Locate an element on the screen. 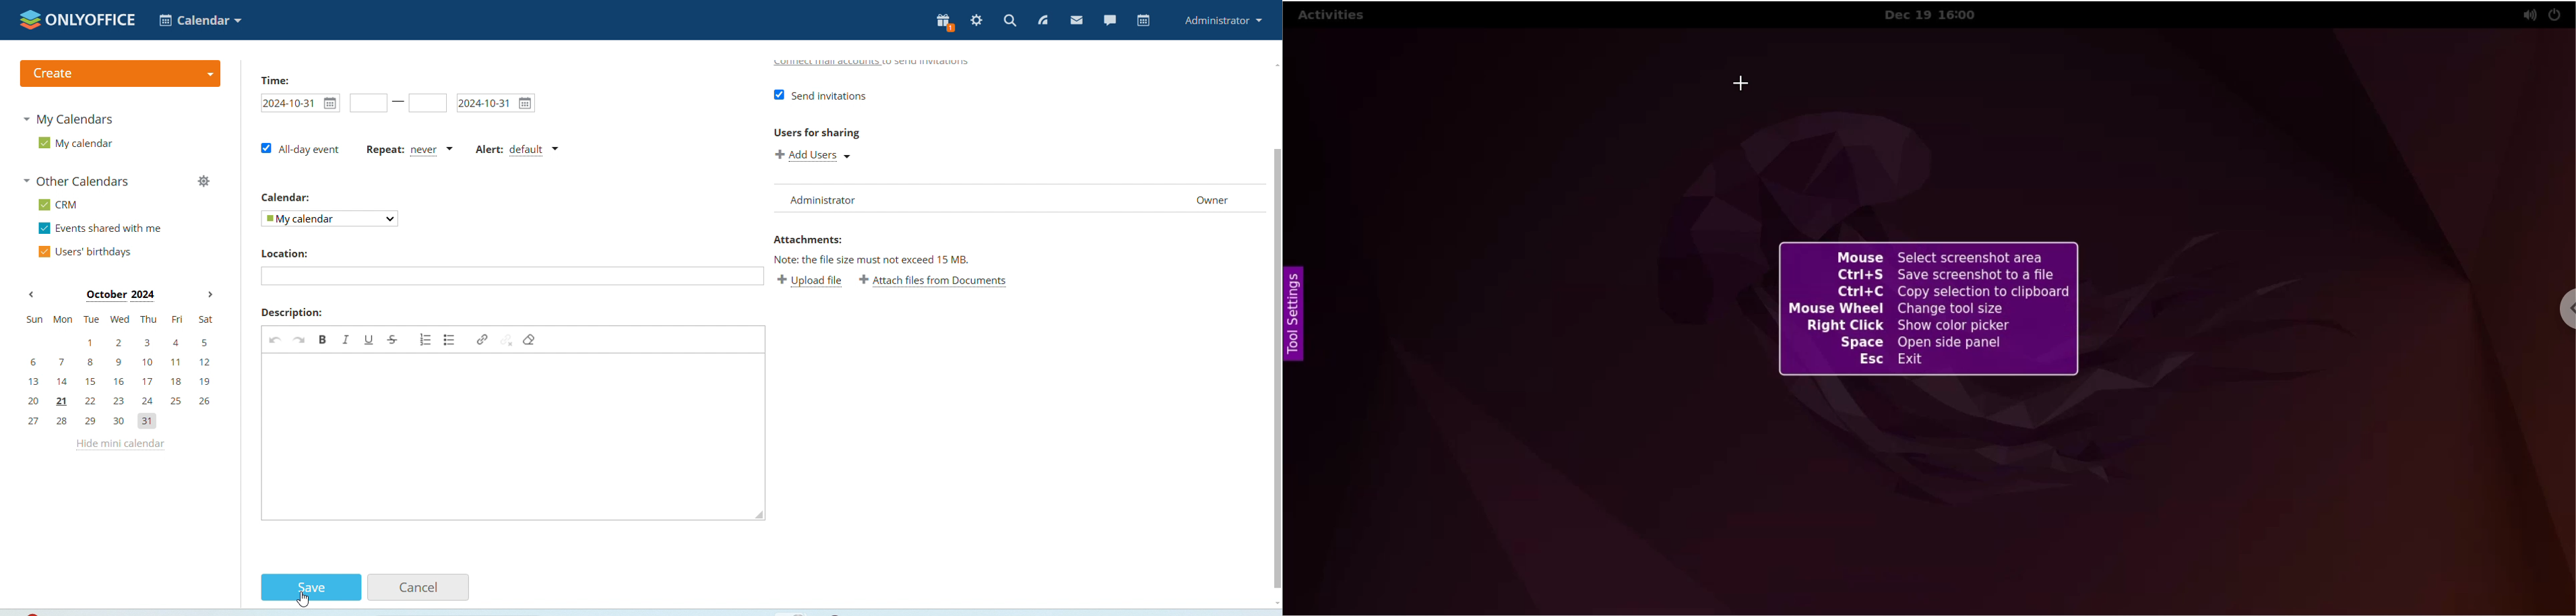 The image size is (2576, 616). Strike through is located at coordinates (392, 339).